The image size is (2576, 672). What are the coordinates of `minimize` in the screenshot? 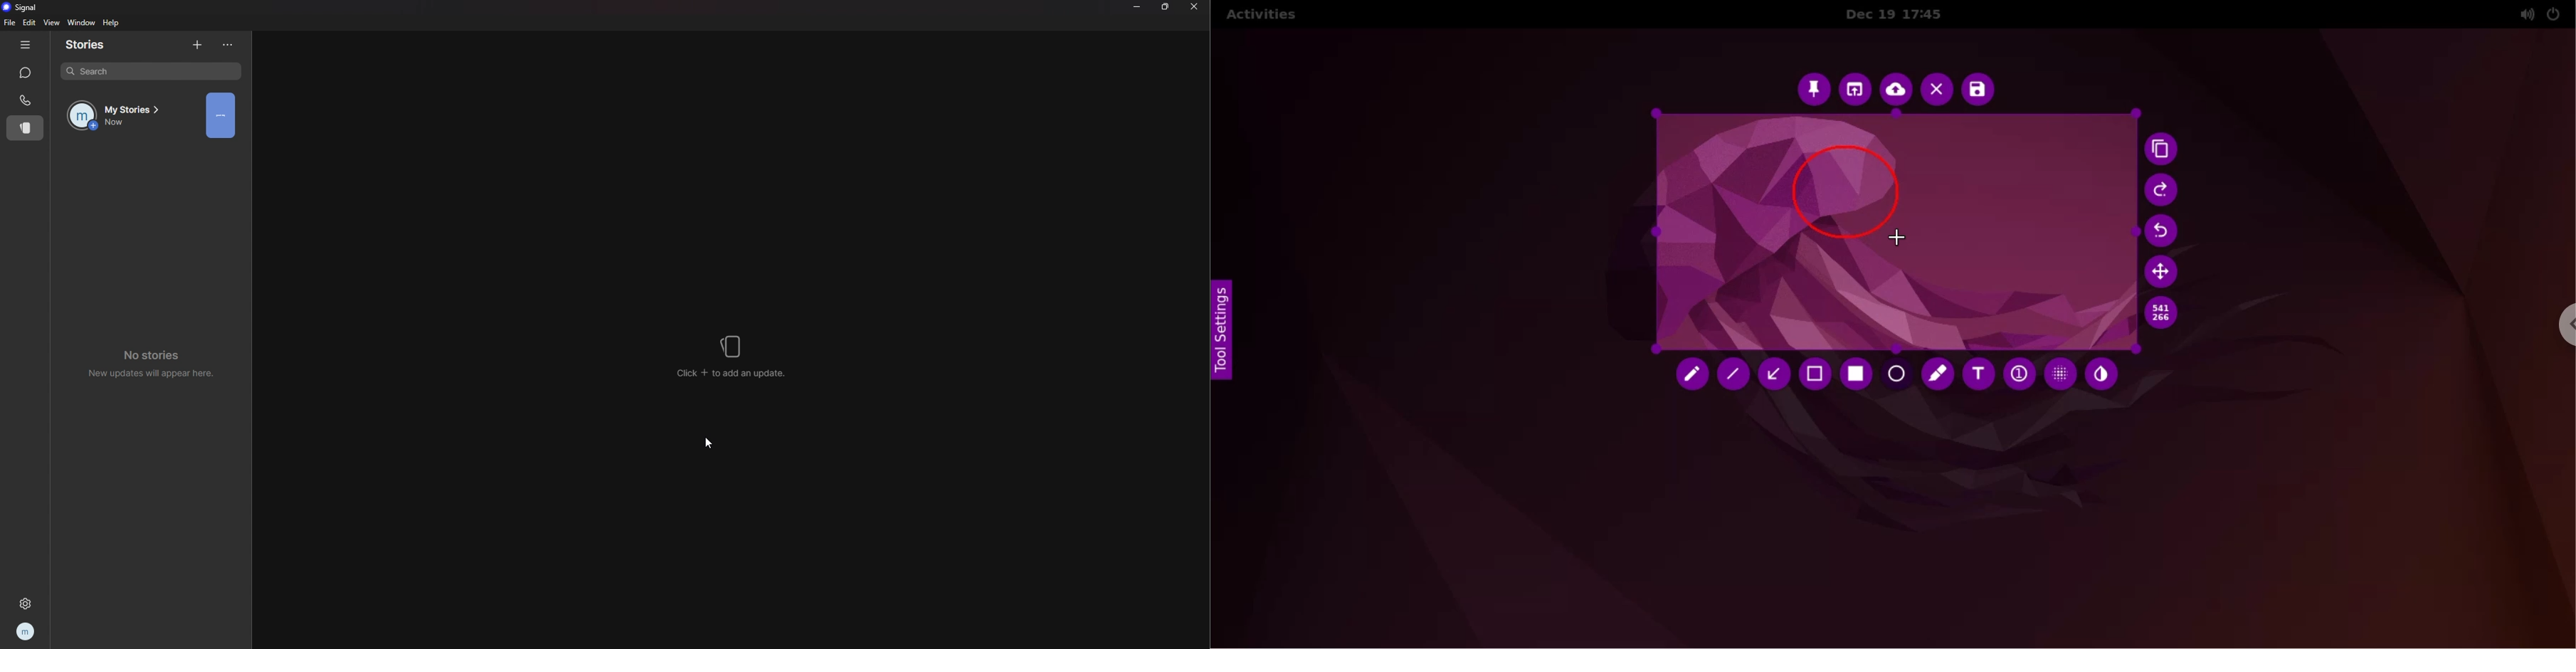 It's located at (1137, 6).